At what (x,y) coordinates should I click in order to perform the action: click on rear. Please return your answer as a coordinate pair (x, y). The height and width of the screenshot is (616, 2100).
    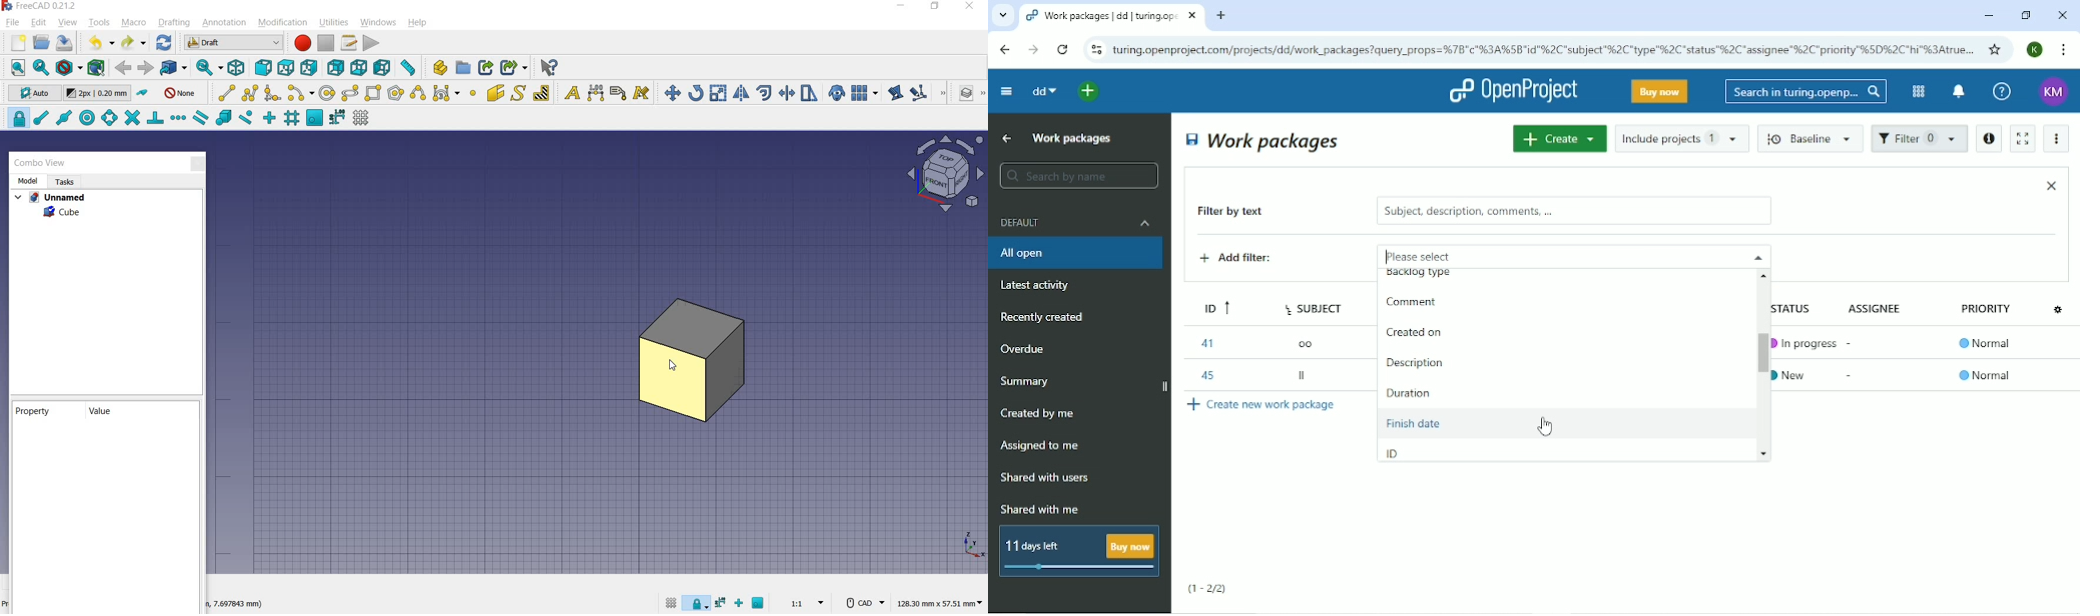
    Looking at the image, I should click on (336, 68).